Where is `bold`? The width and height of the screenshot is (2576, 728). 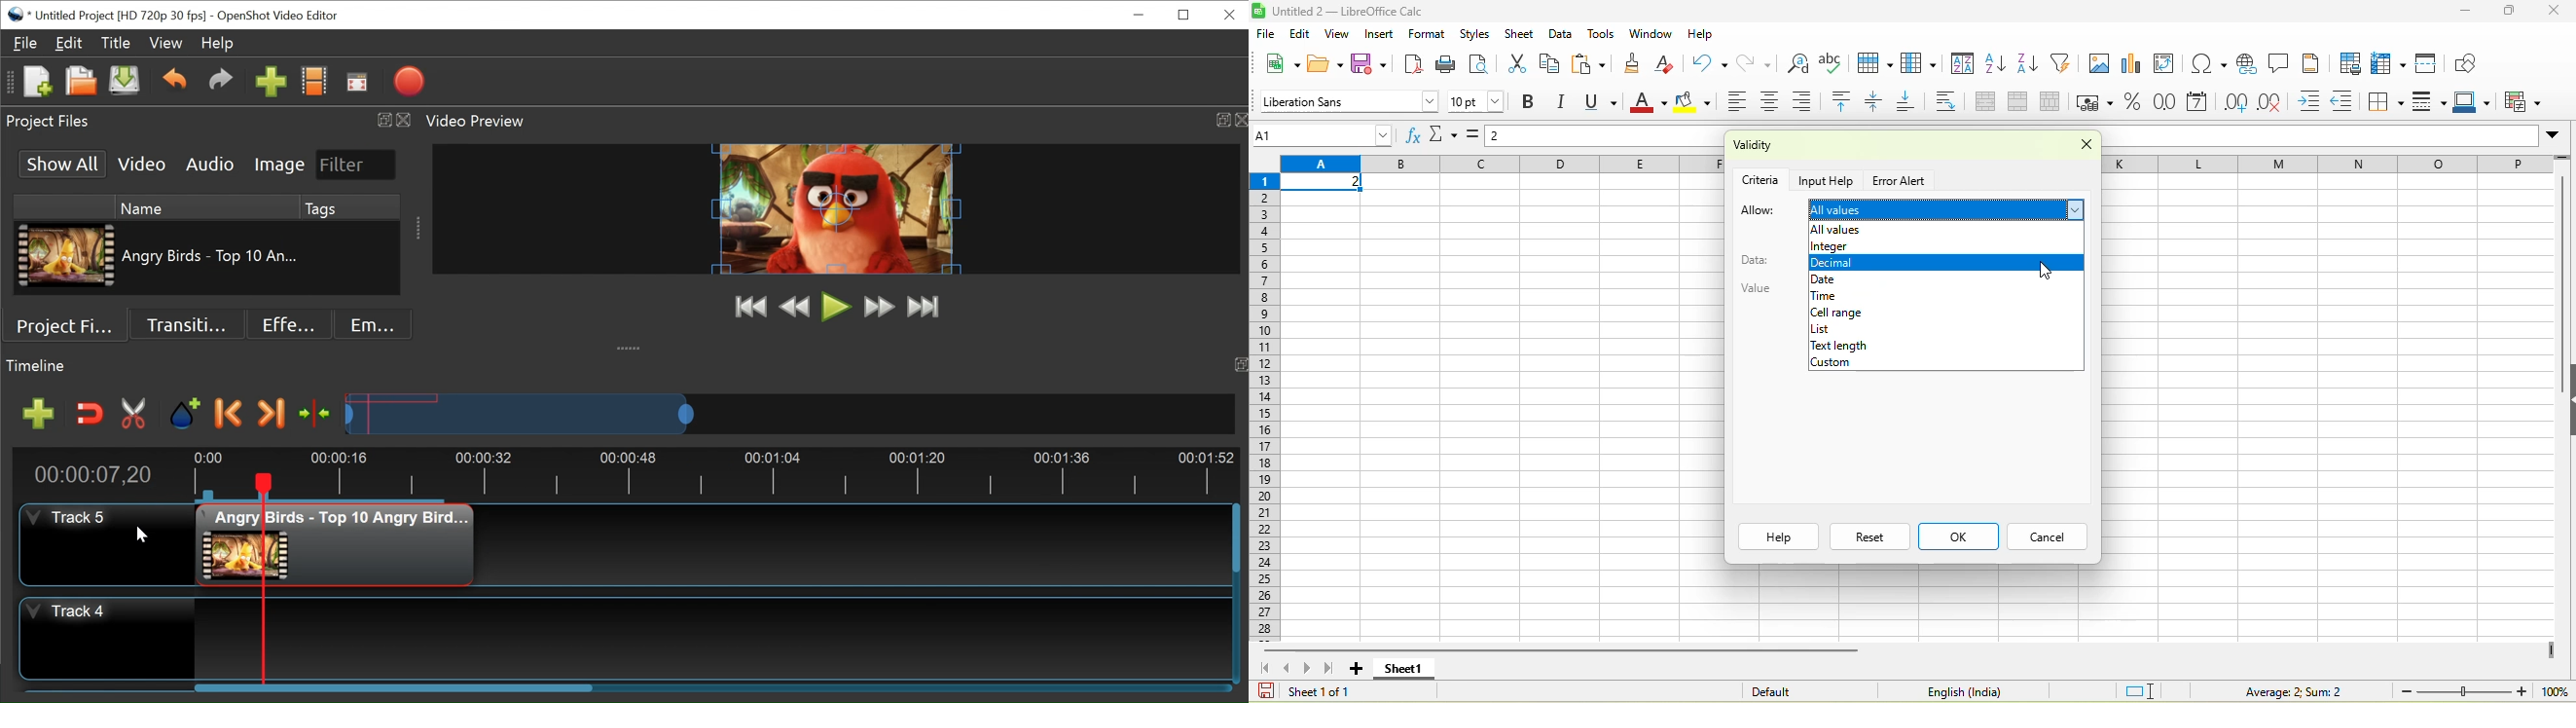 bold is located at coordinates (1530, 103).